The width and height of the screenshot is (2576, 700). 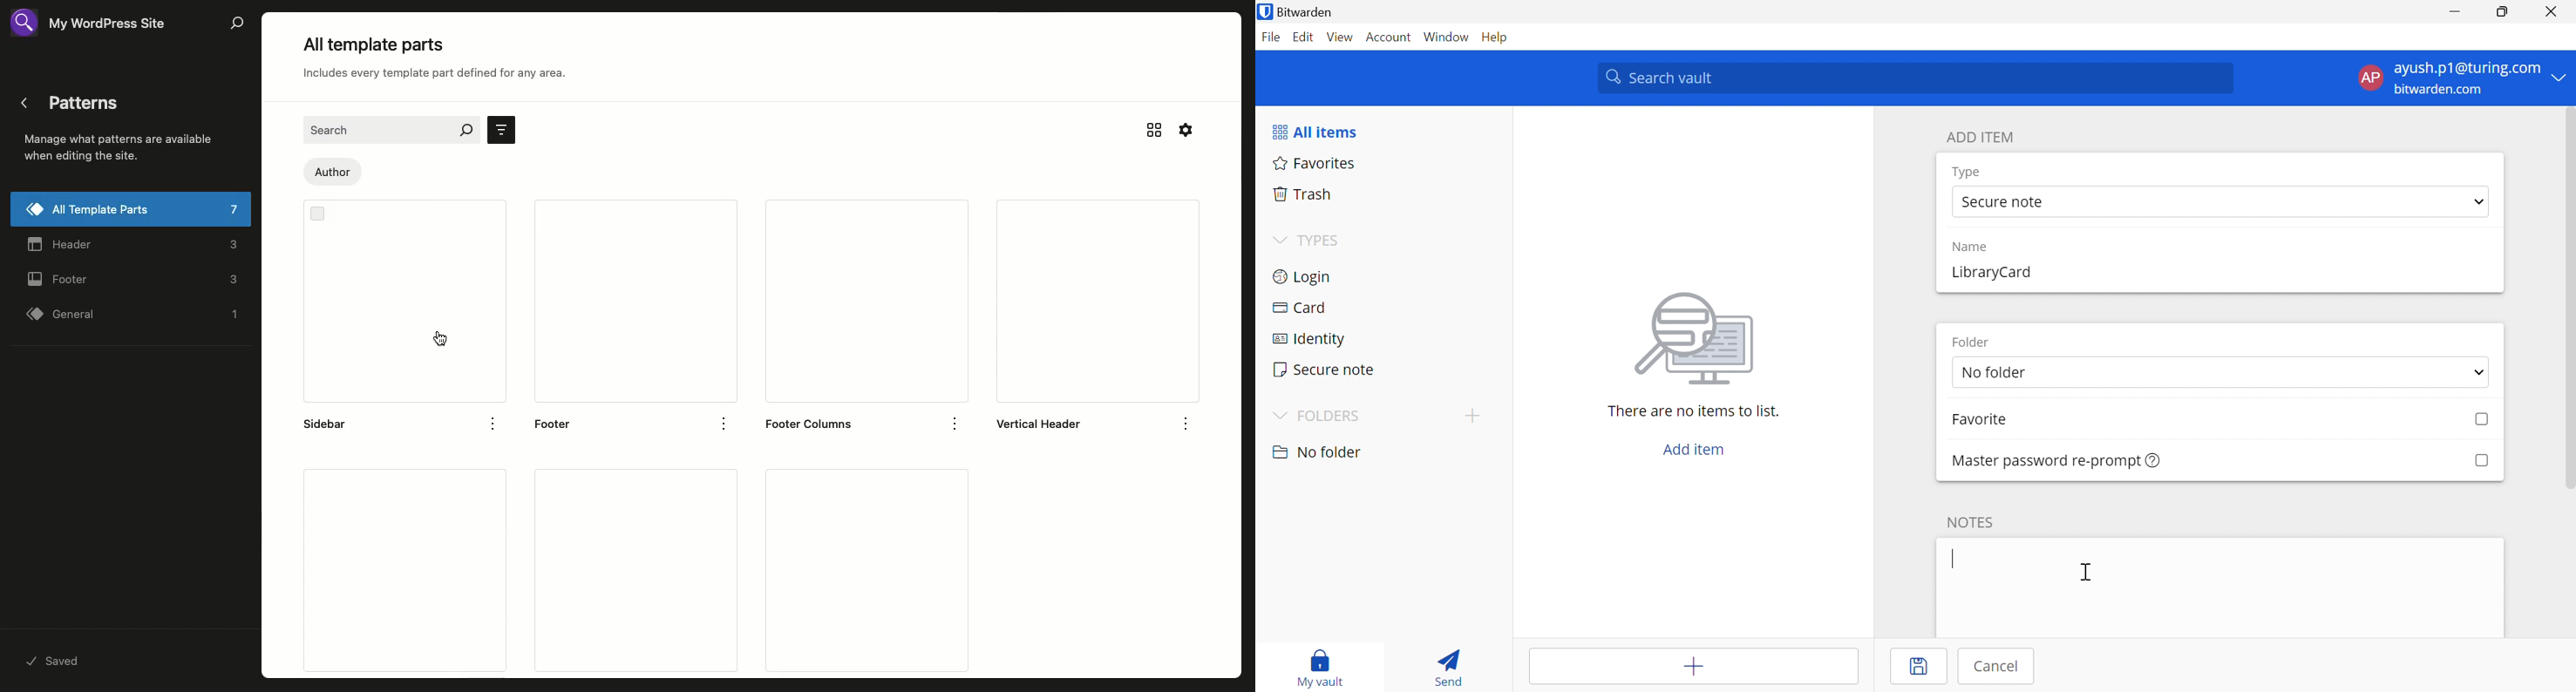 What do you see at coordinates (1185, 129) in the screenshot?
I see `Settings` at bounding box center [1185, 129].